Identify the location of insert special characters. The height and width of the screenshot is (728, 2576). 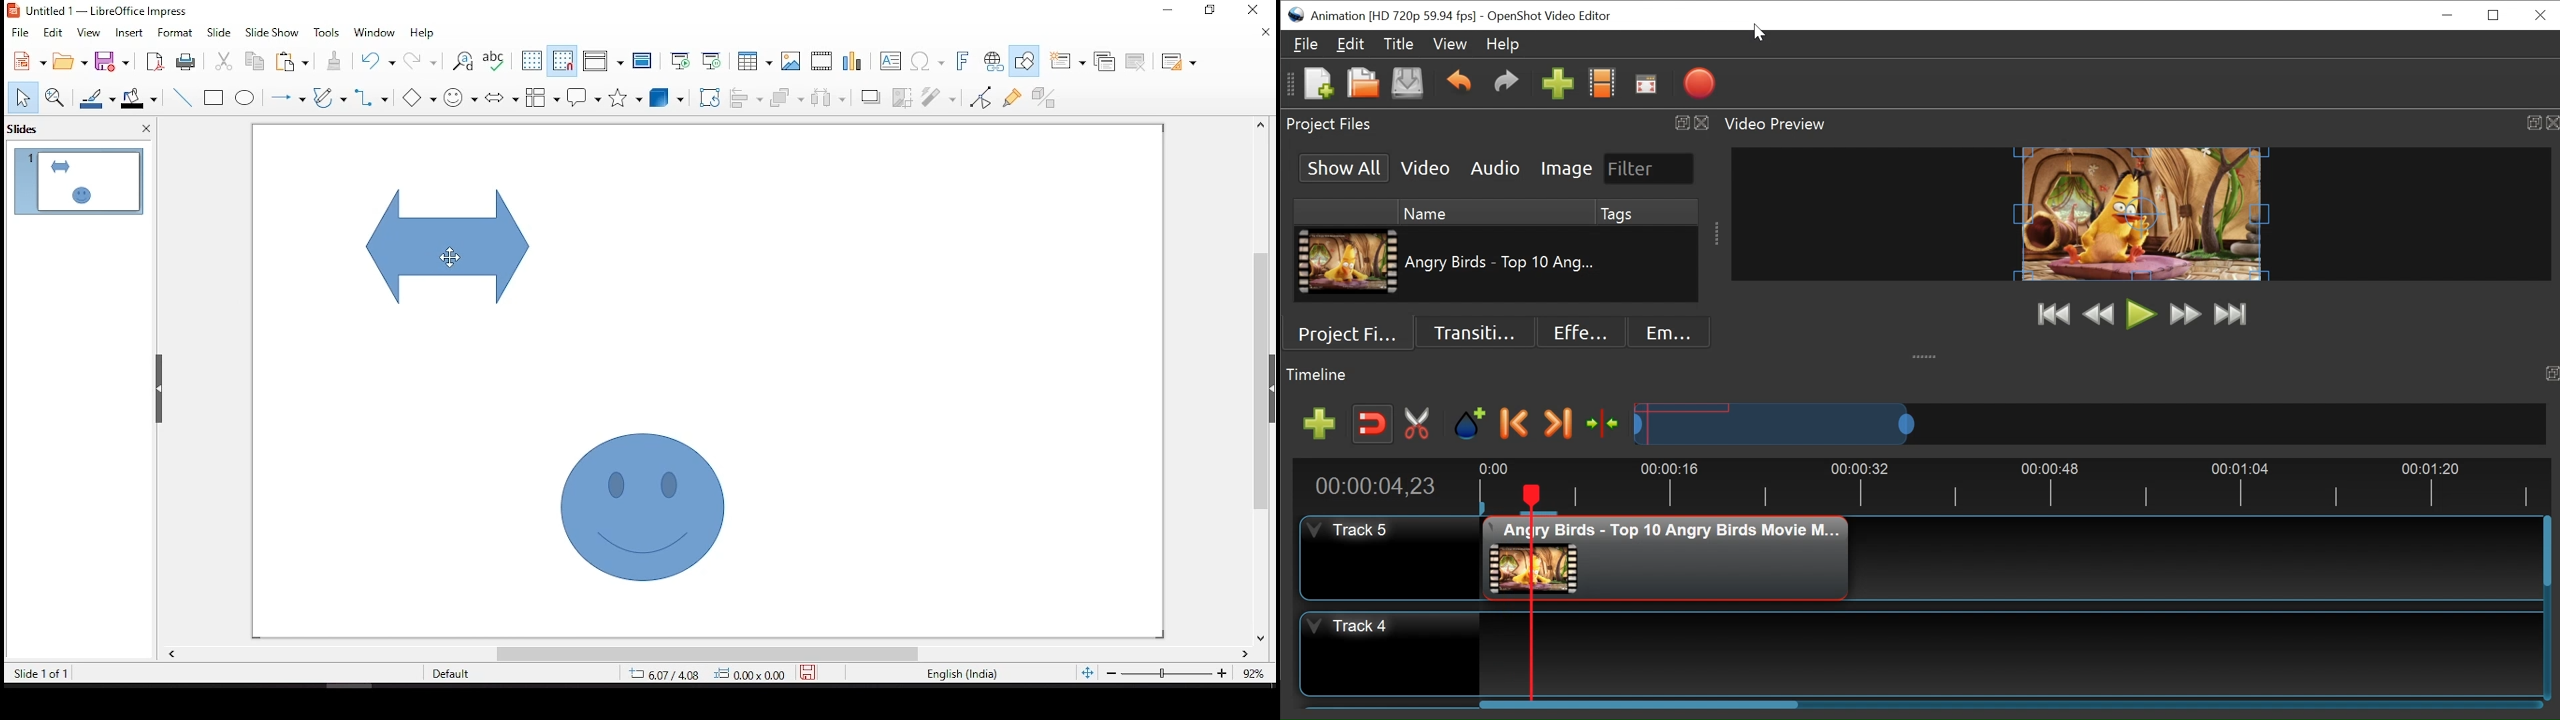
(927, 60).